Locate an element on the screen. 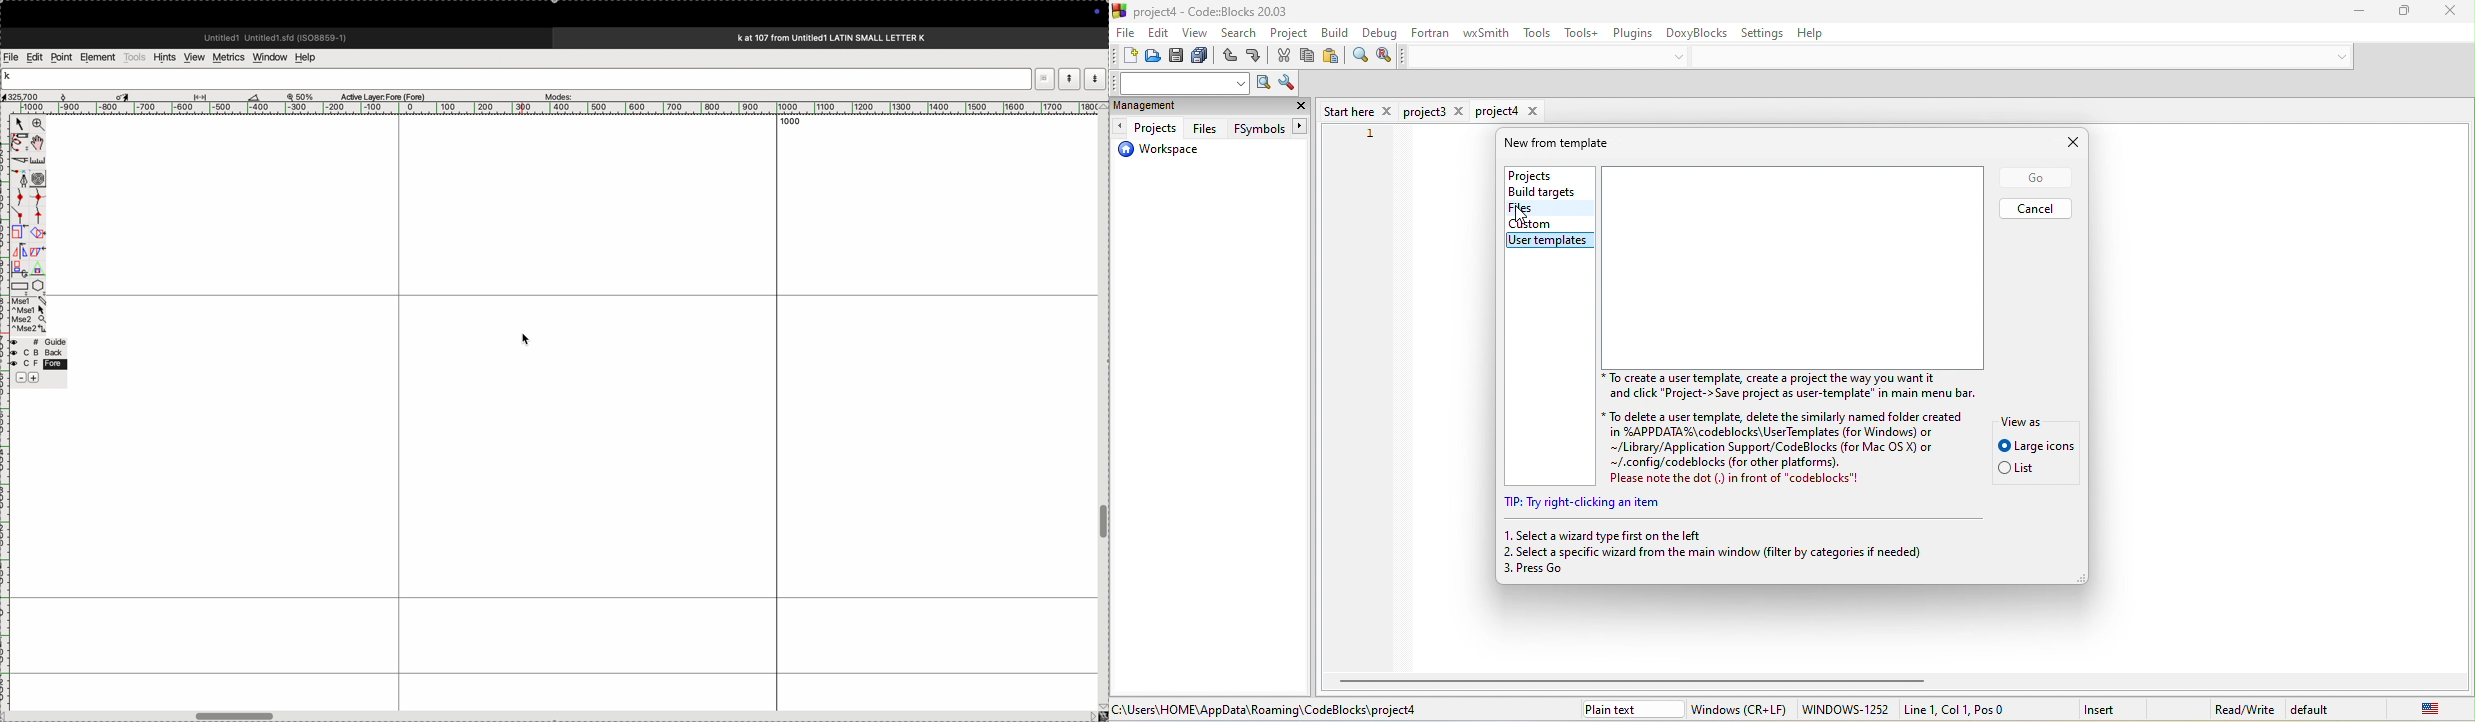 The height and width of the screenshot is (728, 2492). 1. select a wizard type first on the left is located at coordinates (1606, 535).